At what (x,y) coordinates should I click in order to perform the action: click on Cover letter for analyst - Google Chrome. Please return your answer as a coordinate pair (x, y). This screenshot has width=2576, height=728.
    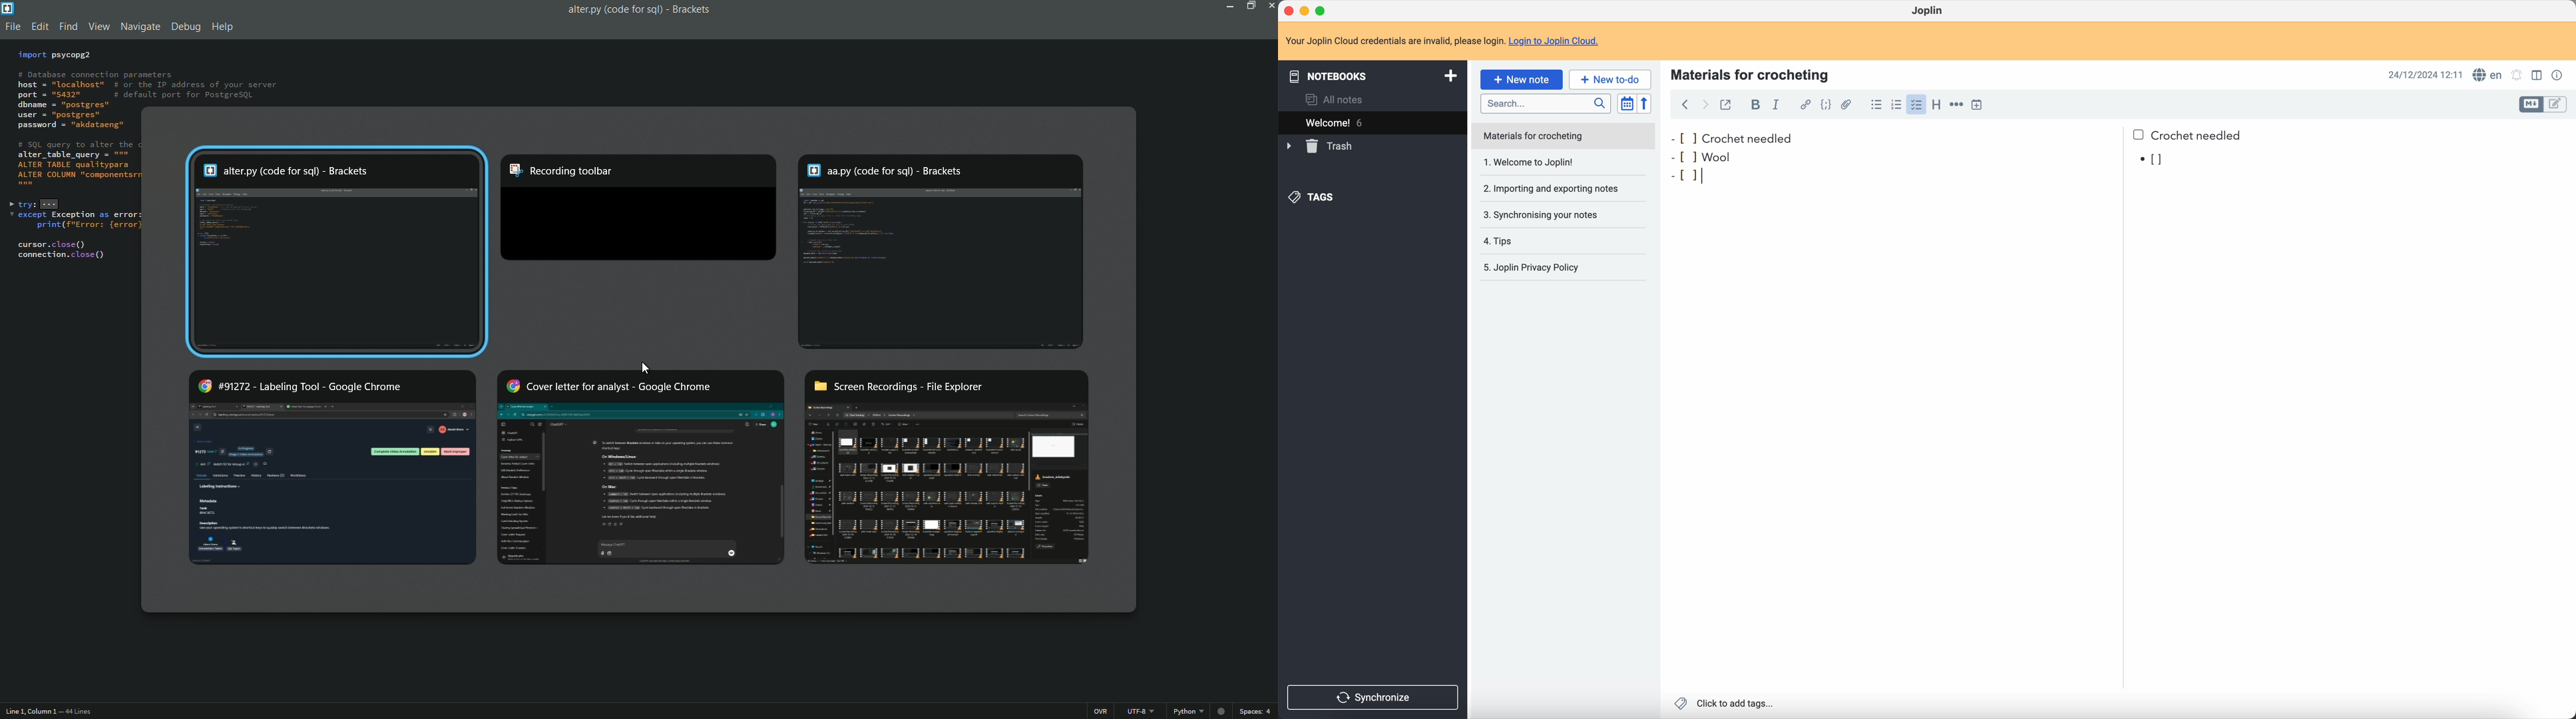
    Looking at the image, I should click on (640, 466).